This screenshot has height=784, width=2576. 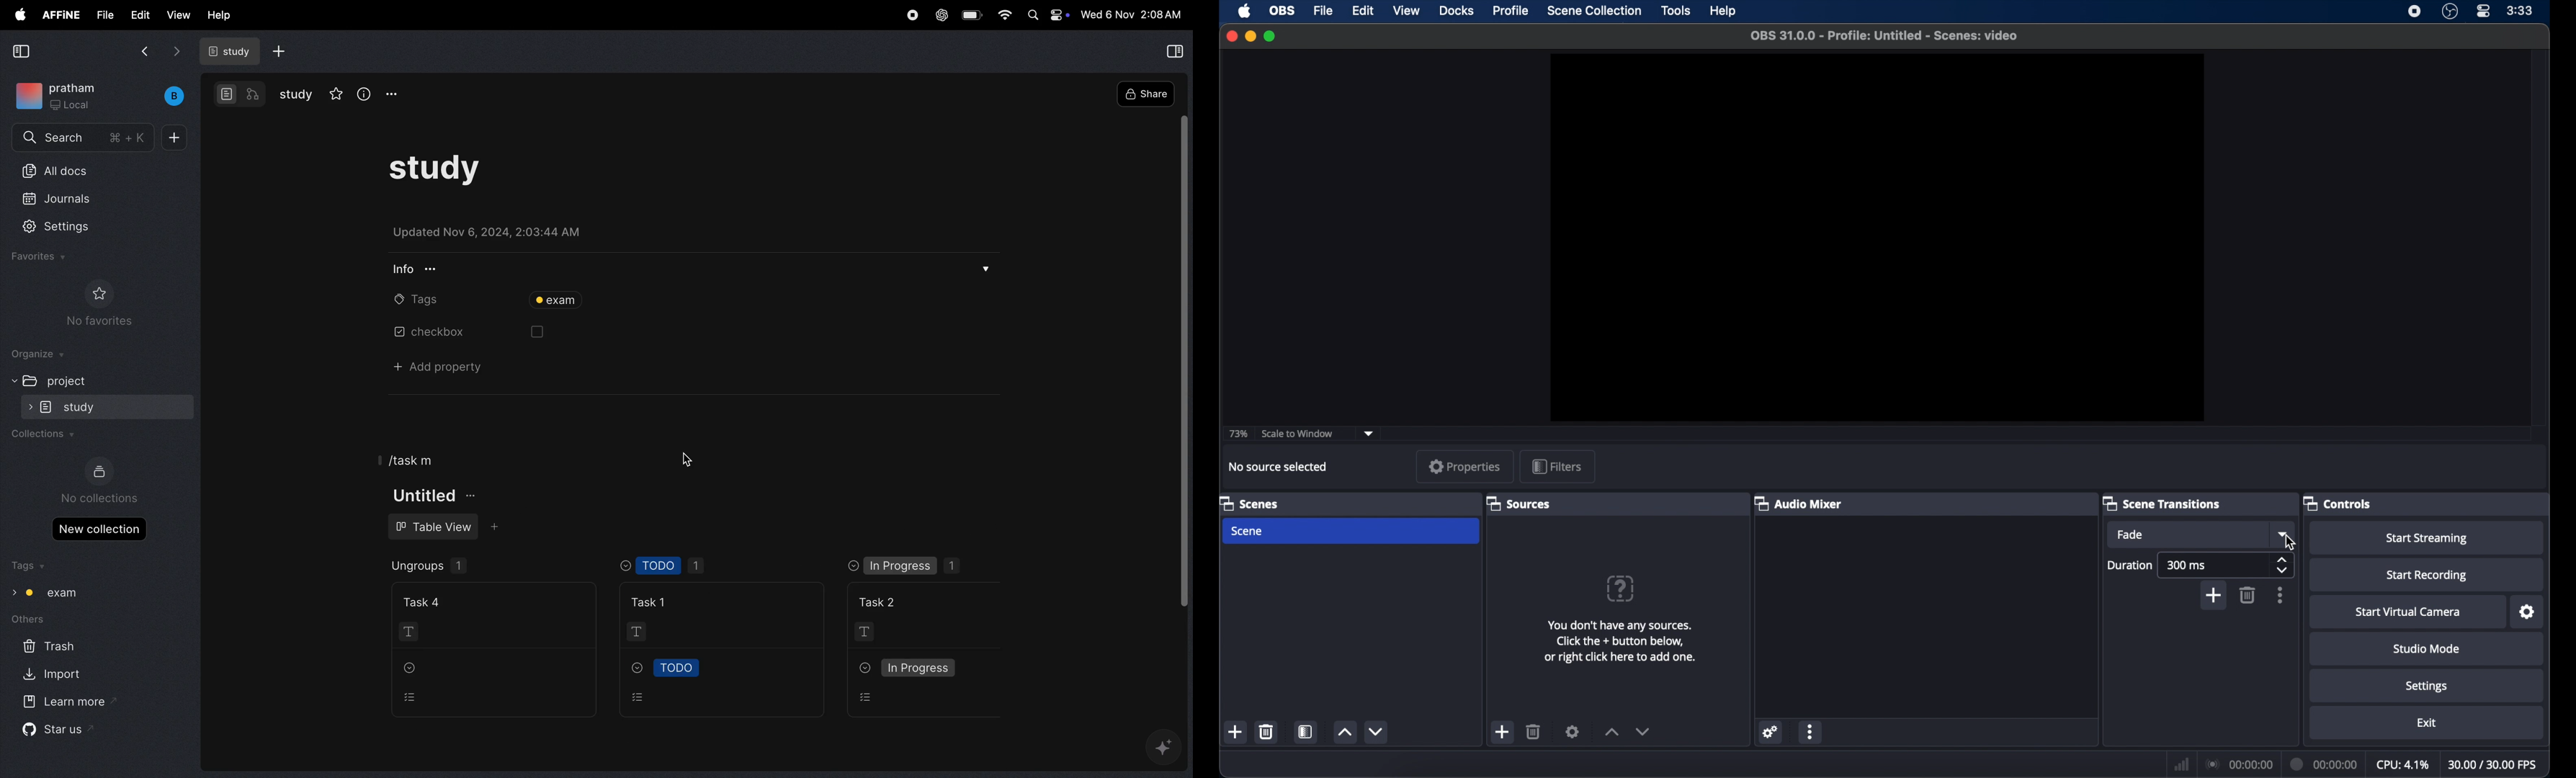 What do you see at coordinates (42, 259) in the screenshot?
I see `favourites` at bounding box center [42, 259].